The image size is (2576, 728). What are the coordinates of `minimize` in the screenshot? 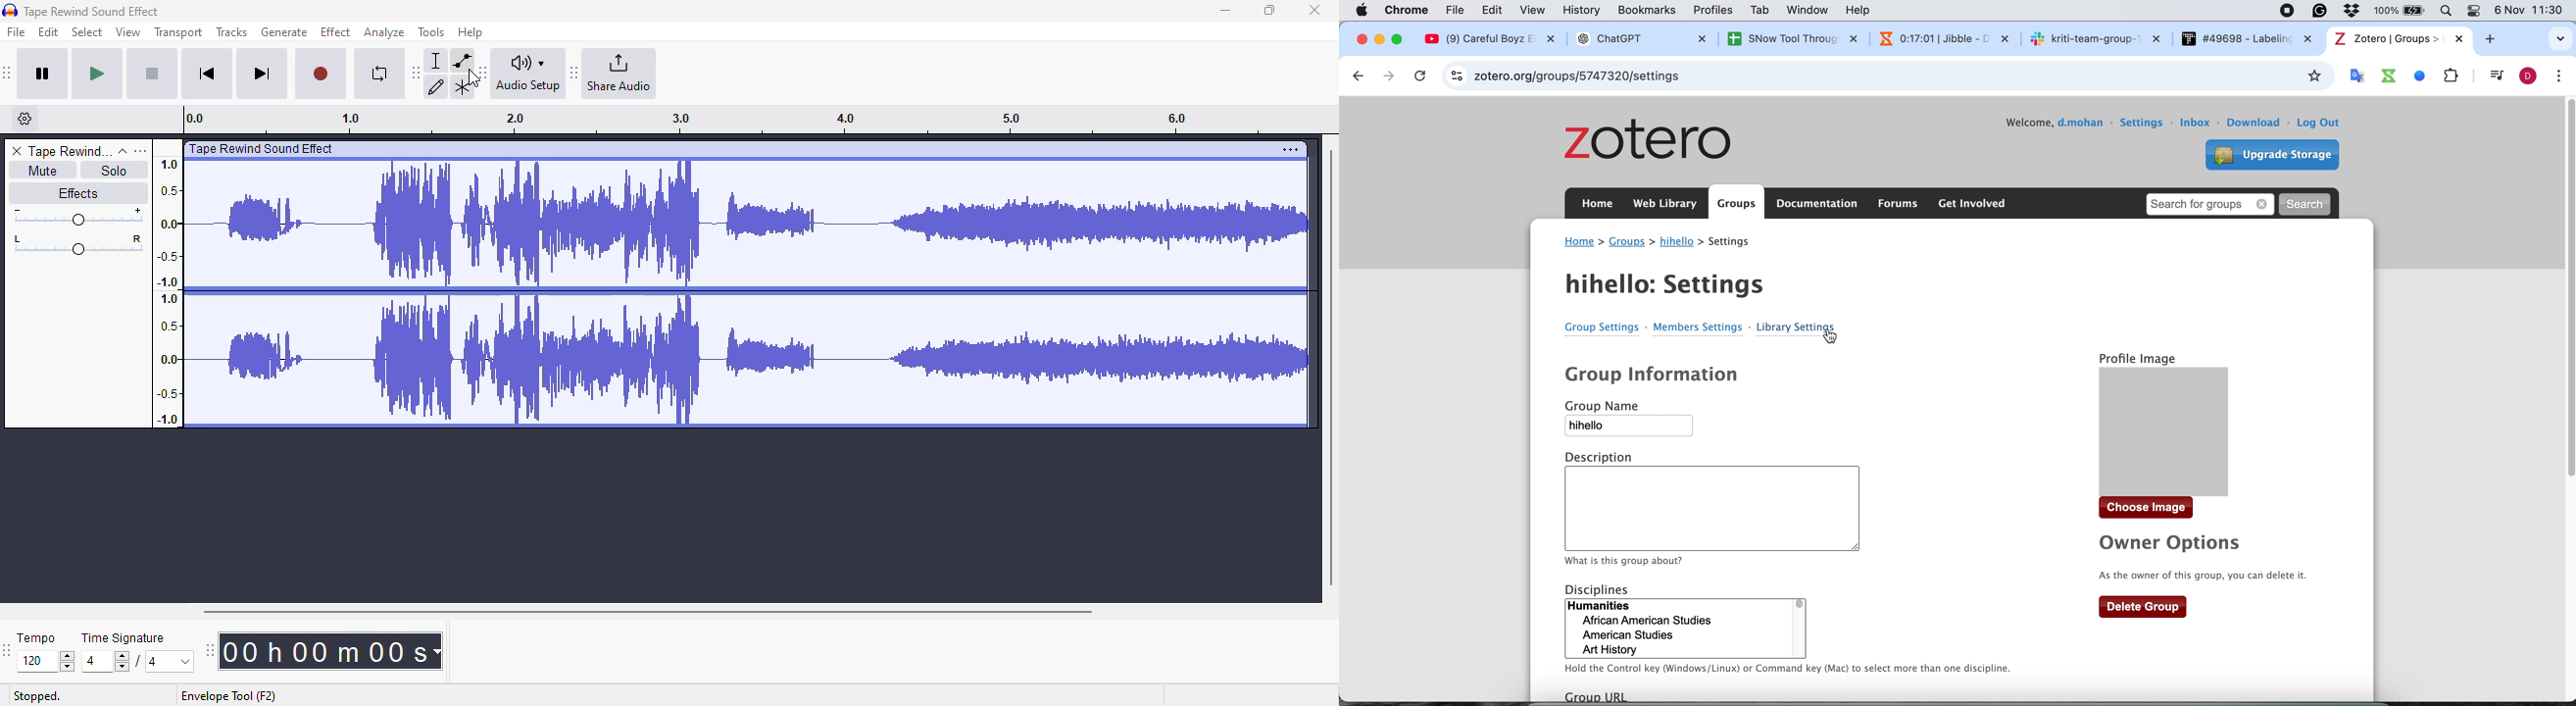 It's located at (1225, 11).